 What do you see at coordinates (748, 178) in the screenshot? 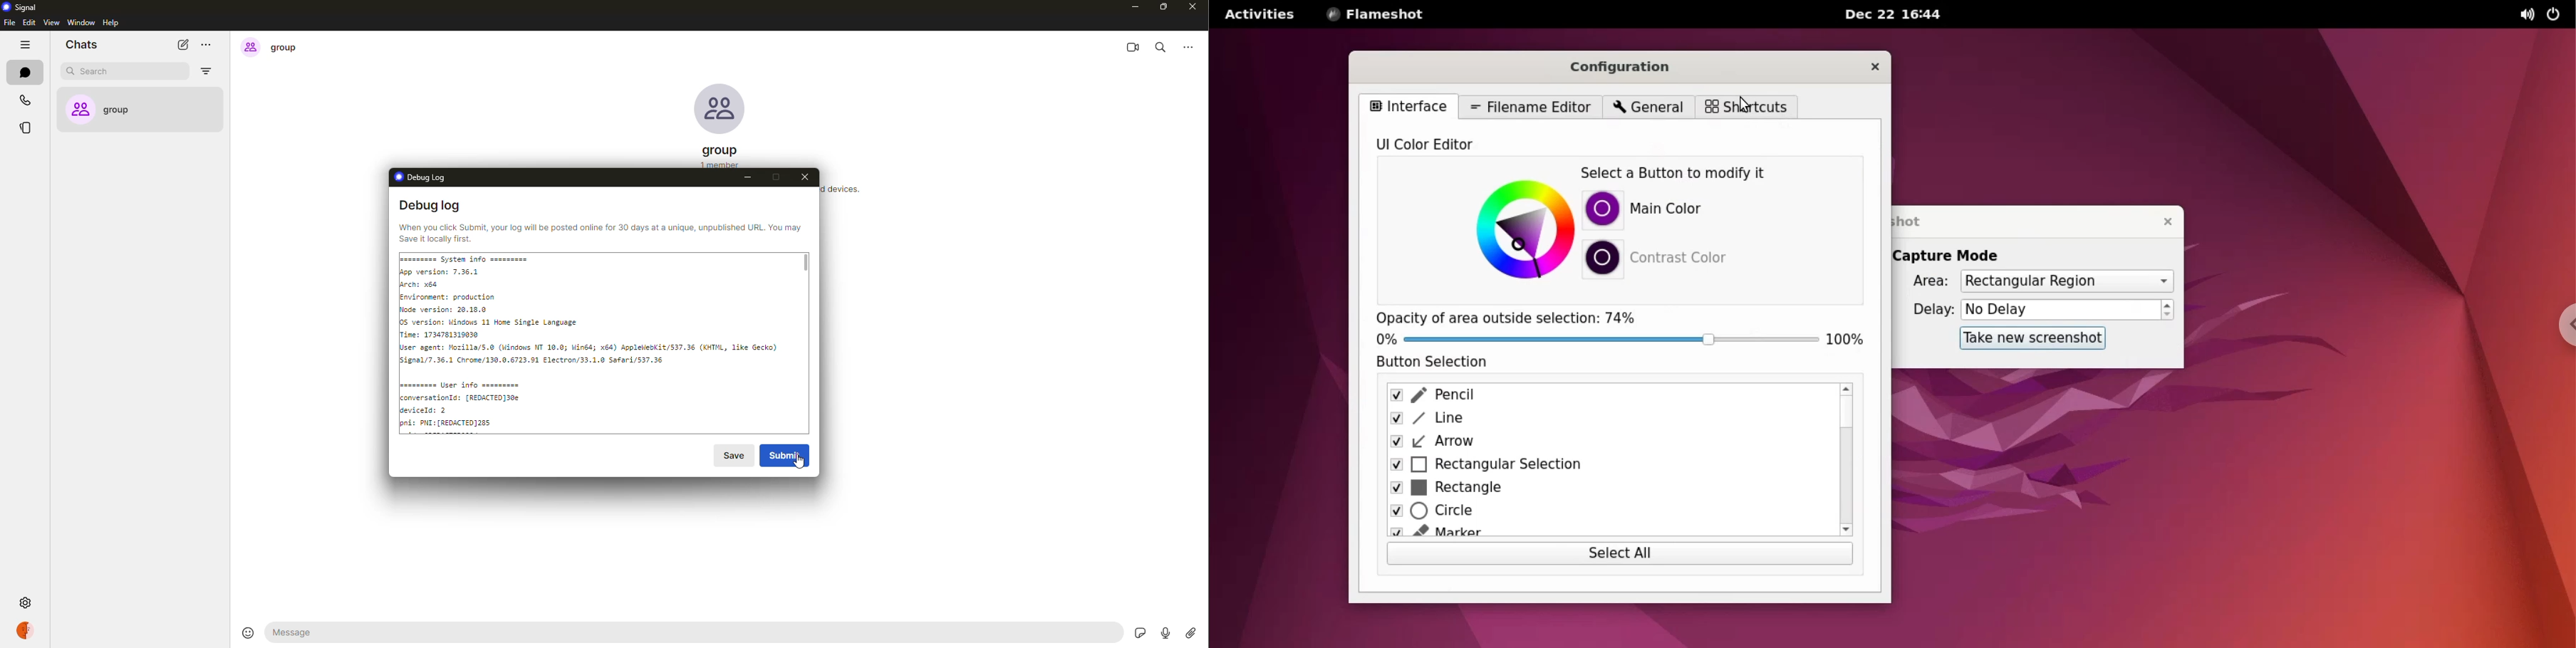
I see `minimize` at bounding box center [748, 178].